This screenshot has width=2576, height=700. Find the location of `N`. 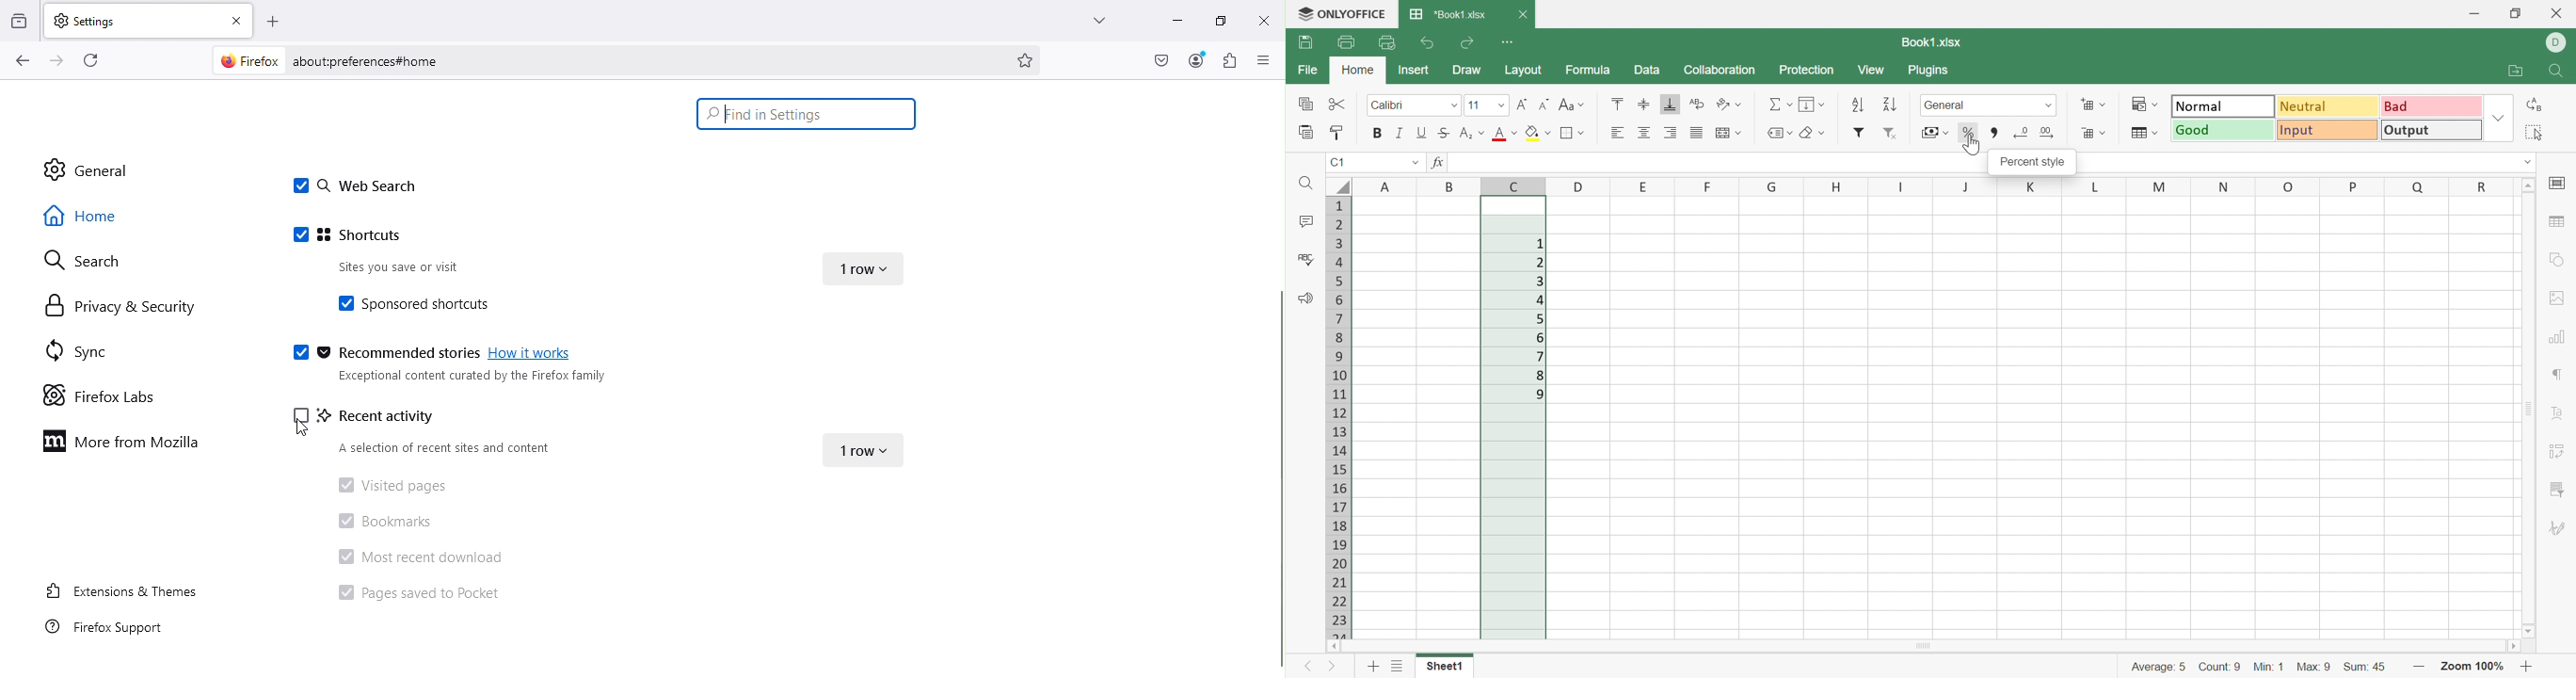

N is located at coordinates (2226, 186).